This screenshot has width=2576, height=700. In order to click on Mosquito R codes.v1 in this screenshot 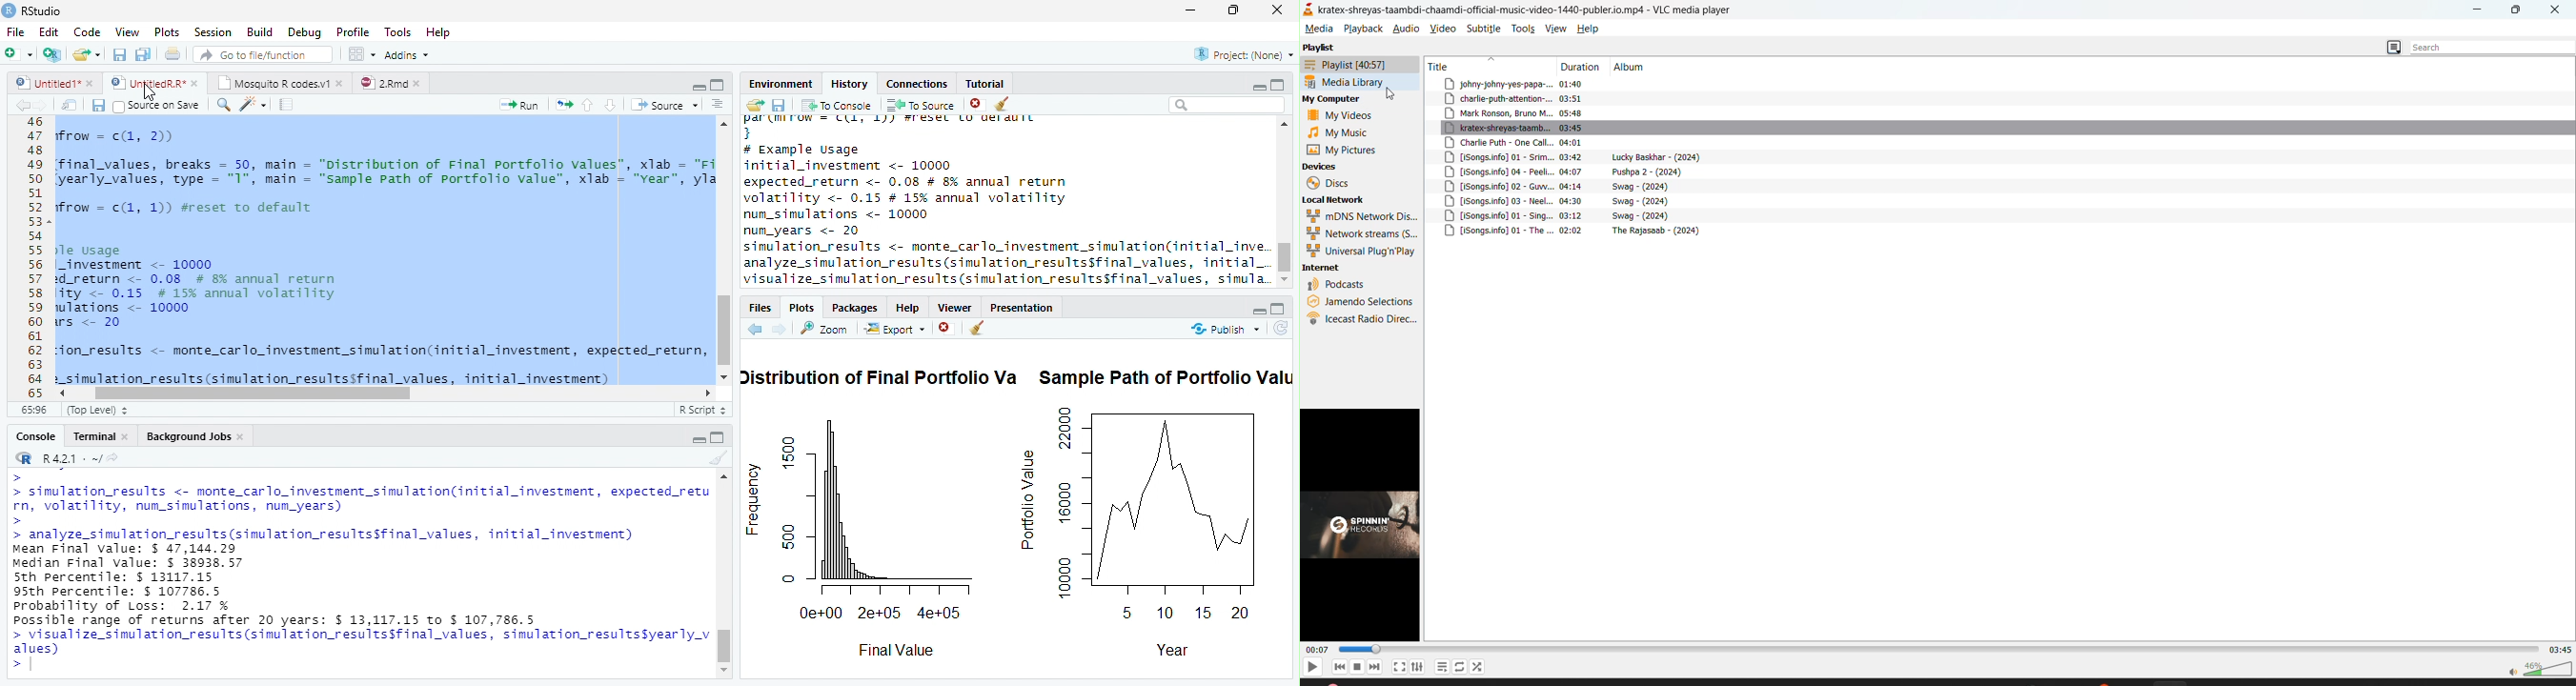, I will do `click(278, 82)`.